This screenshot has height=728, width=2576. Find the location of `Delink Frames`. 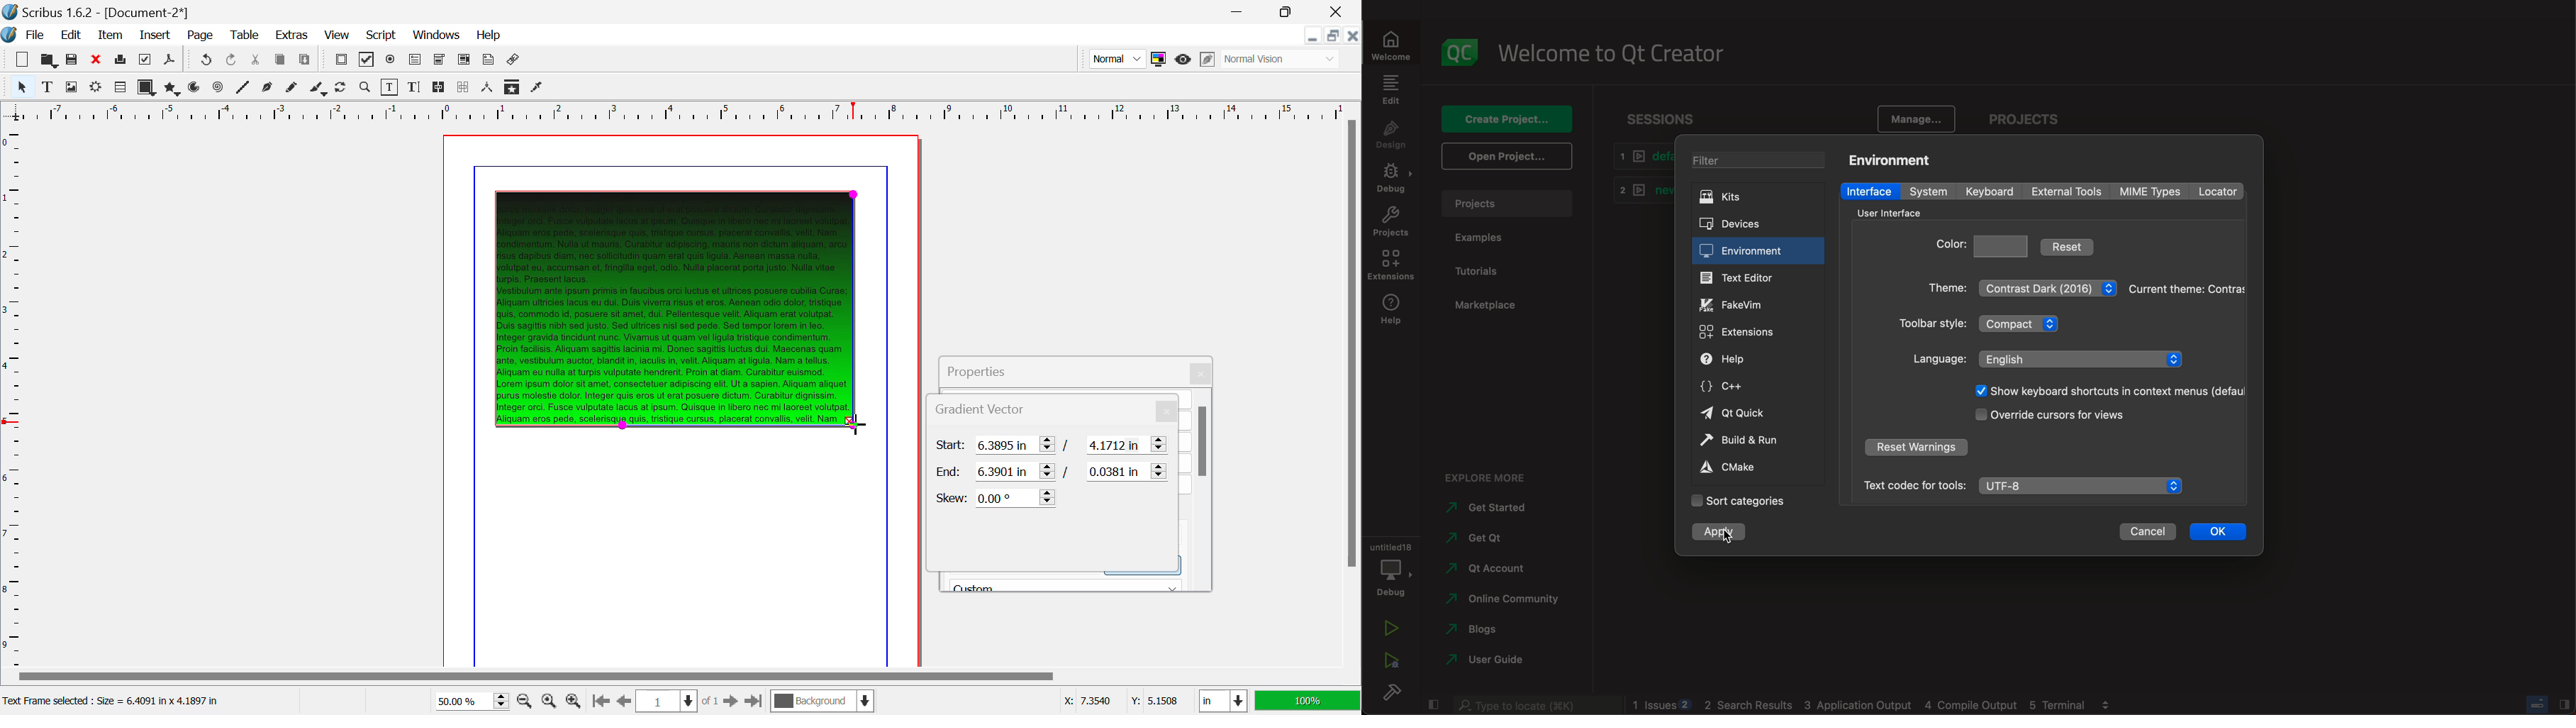

Delink Frames is located at coordinates (464, 87).